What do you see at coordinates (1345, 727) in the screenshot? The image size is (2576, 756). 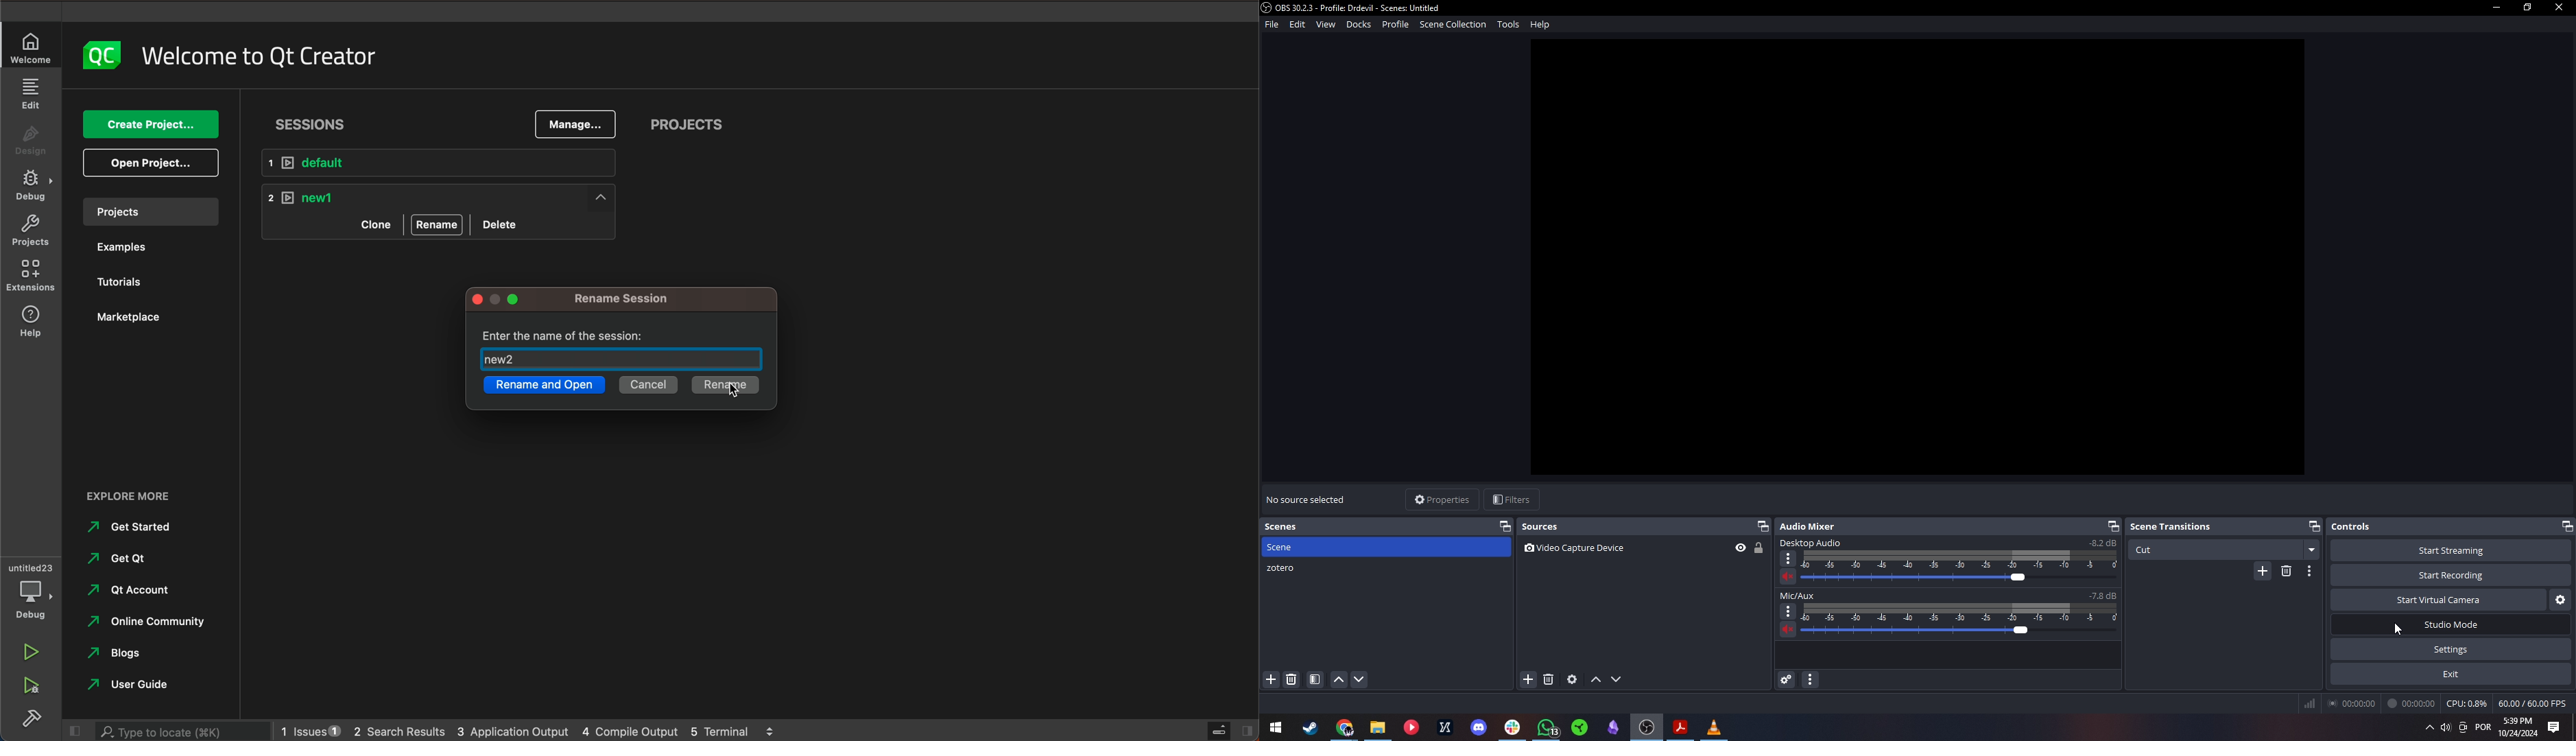 I see `chrome` at bounding box center [1345, 727].